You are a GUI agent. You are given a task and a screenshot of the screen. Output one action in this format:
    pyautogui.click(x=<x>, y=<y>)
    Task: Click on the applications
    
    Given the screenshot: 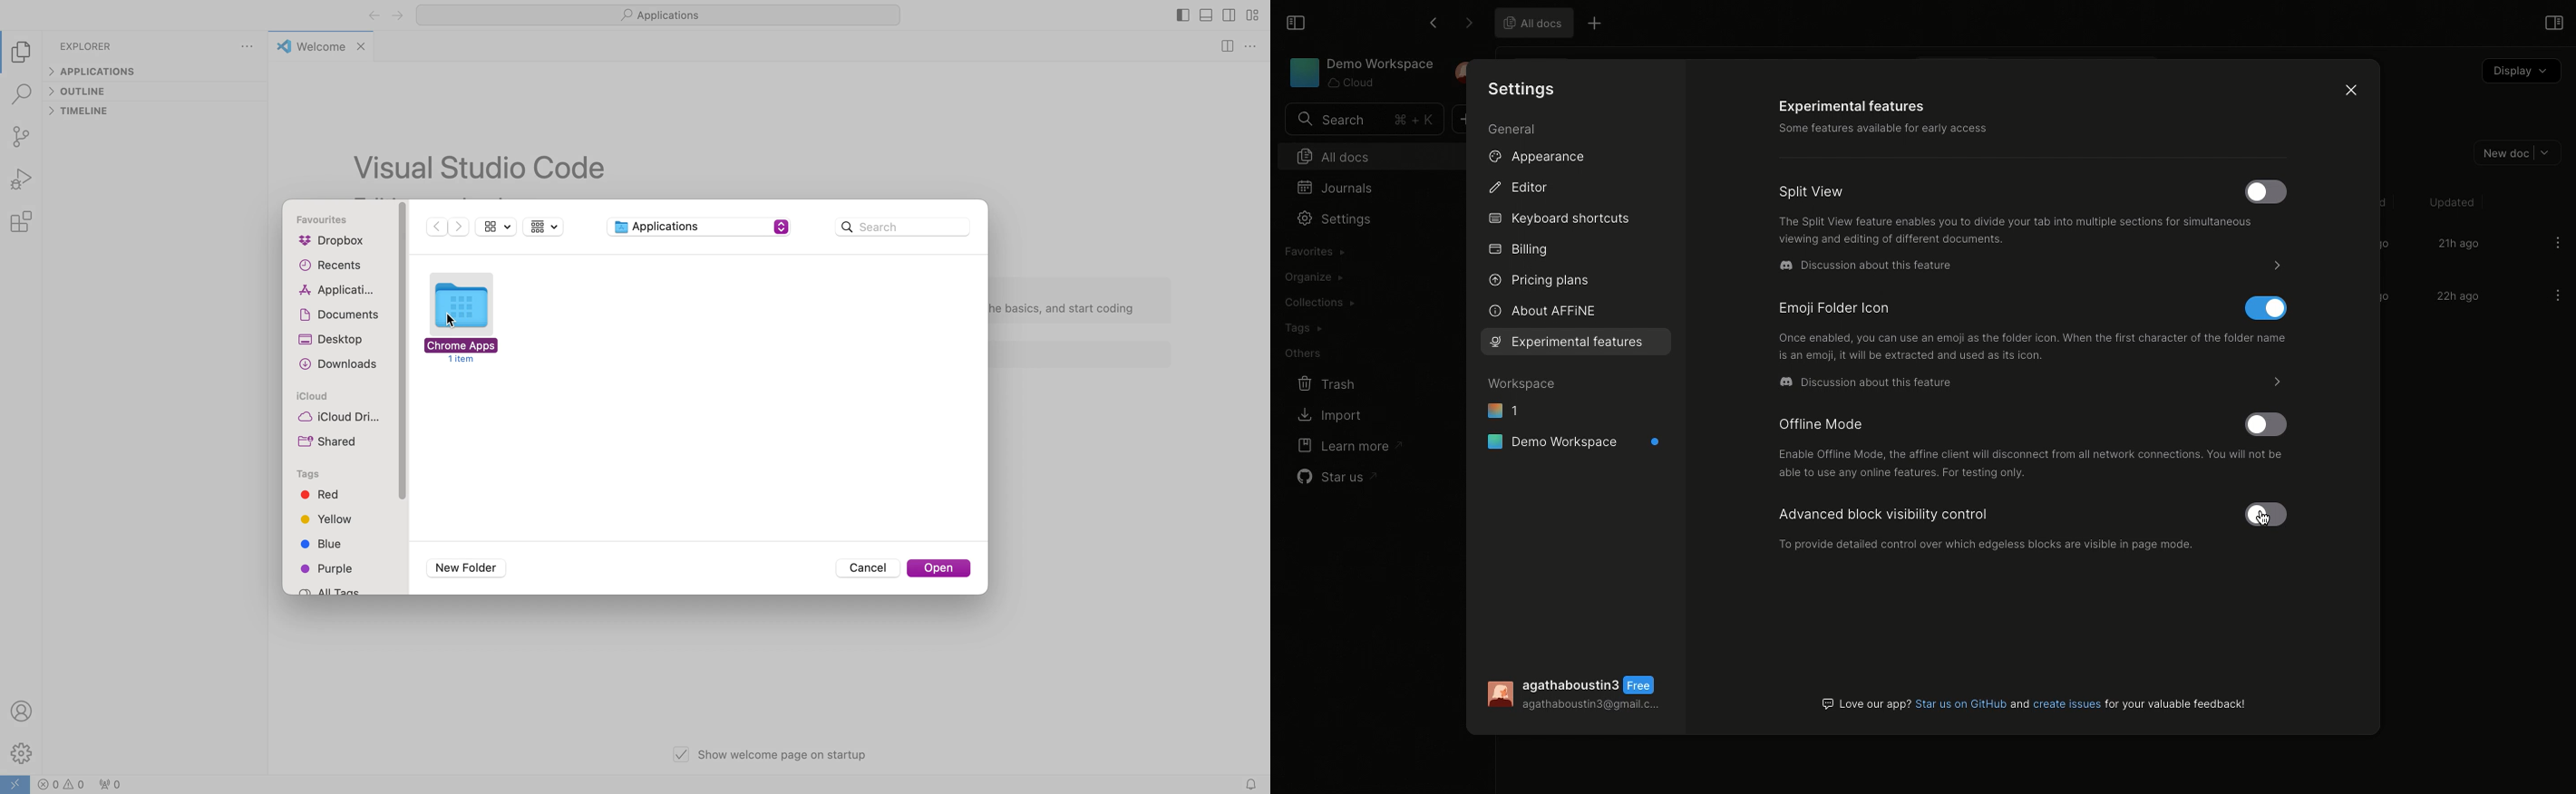 What is the action you would take?
    pyautogui.click(x=95, y=72)
    